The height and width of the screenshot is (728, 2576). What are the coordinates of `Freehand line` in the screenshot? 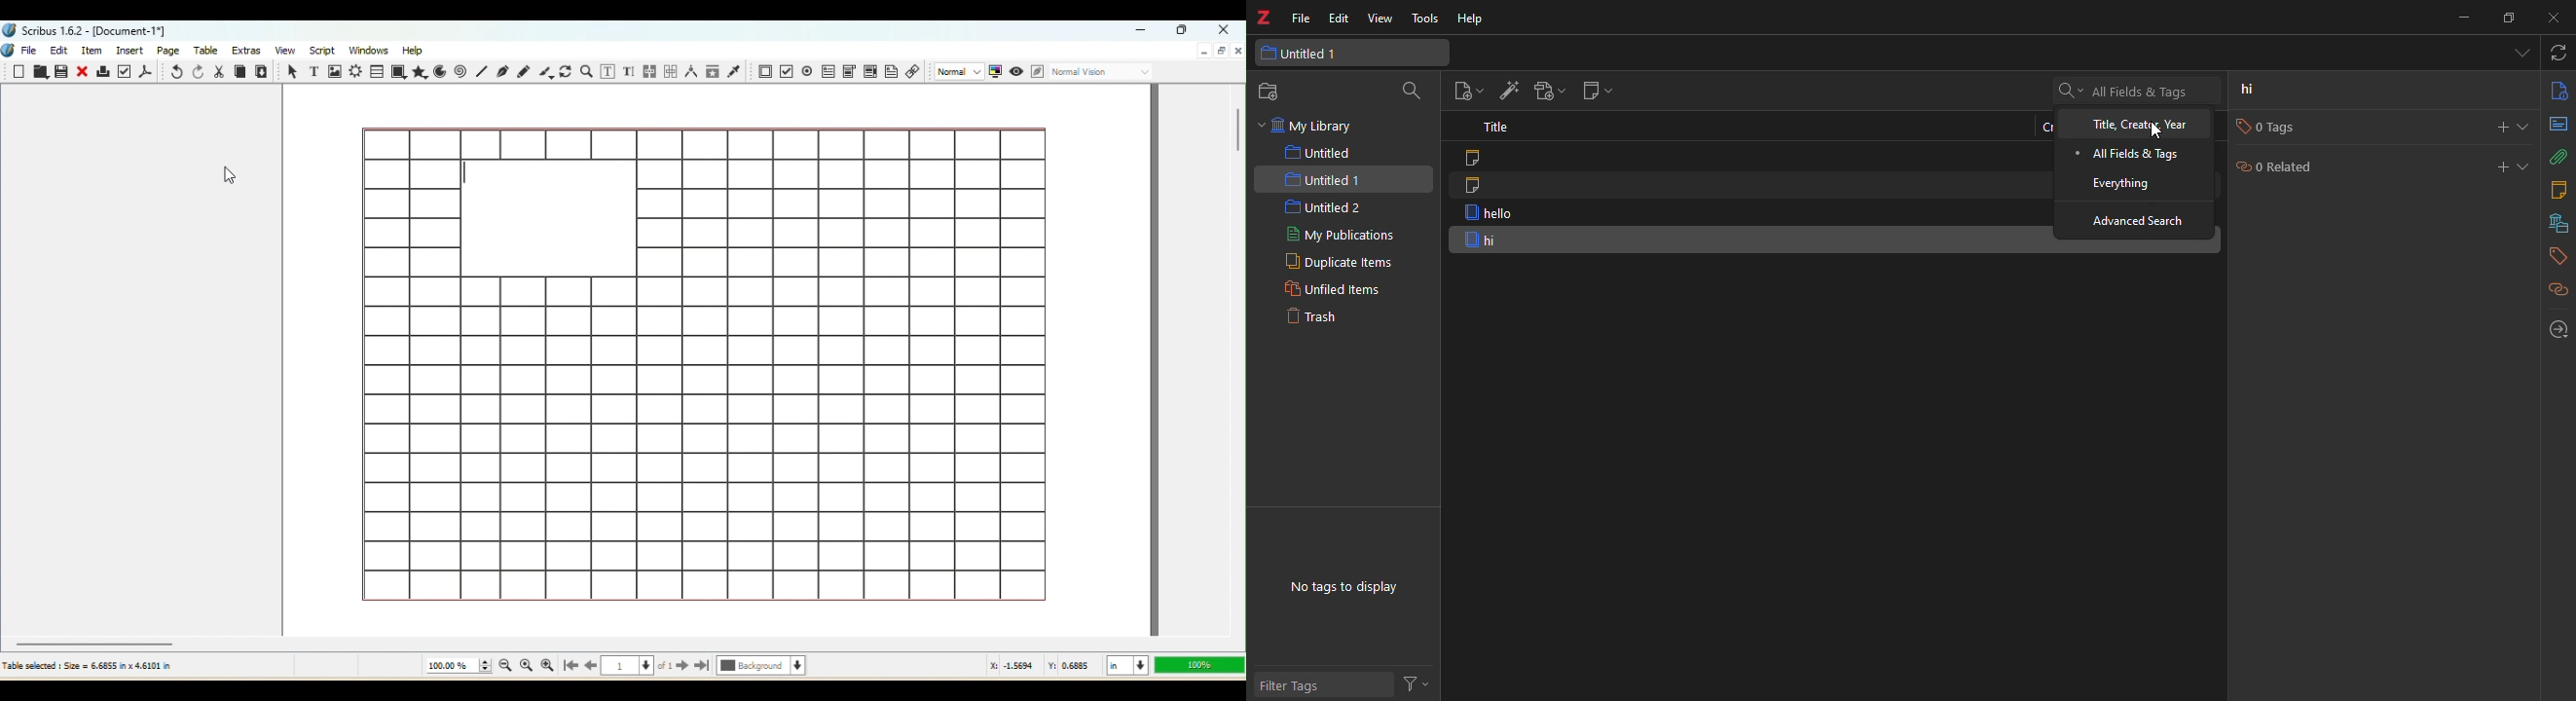 It's located at (523, 70).